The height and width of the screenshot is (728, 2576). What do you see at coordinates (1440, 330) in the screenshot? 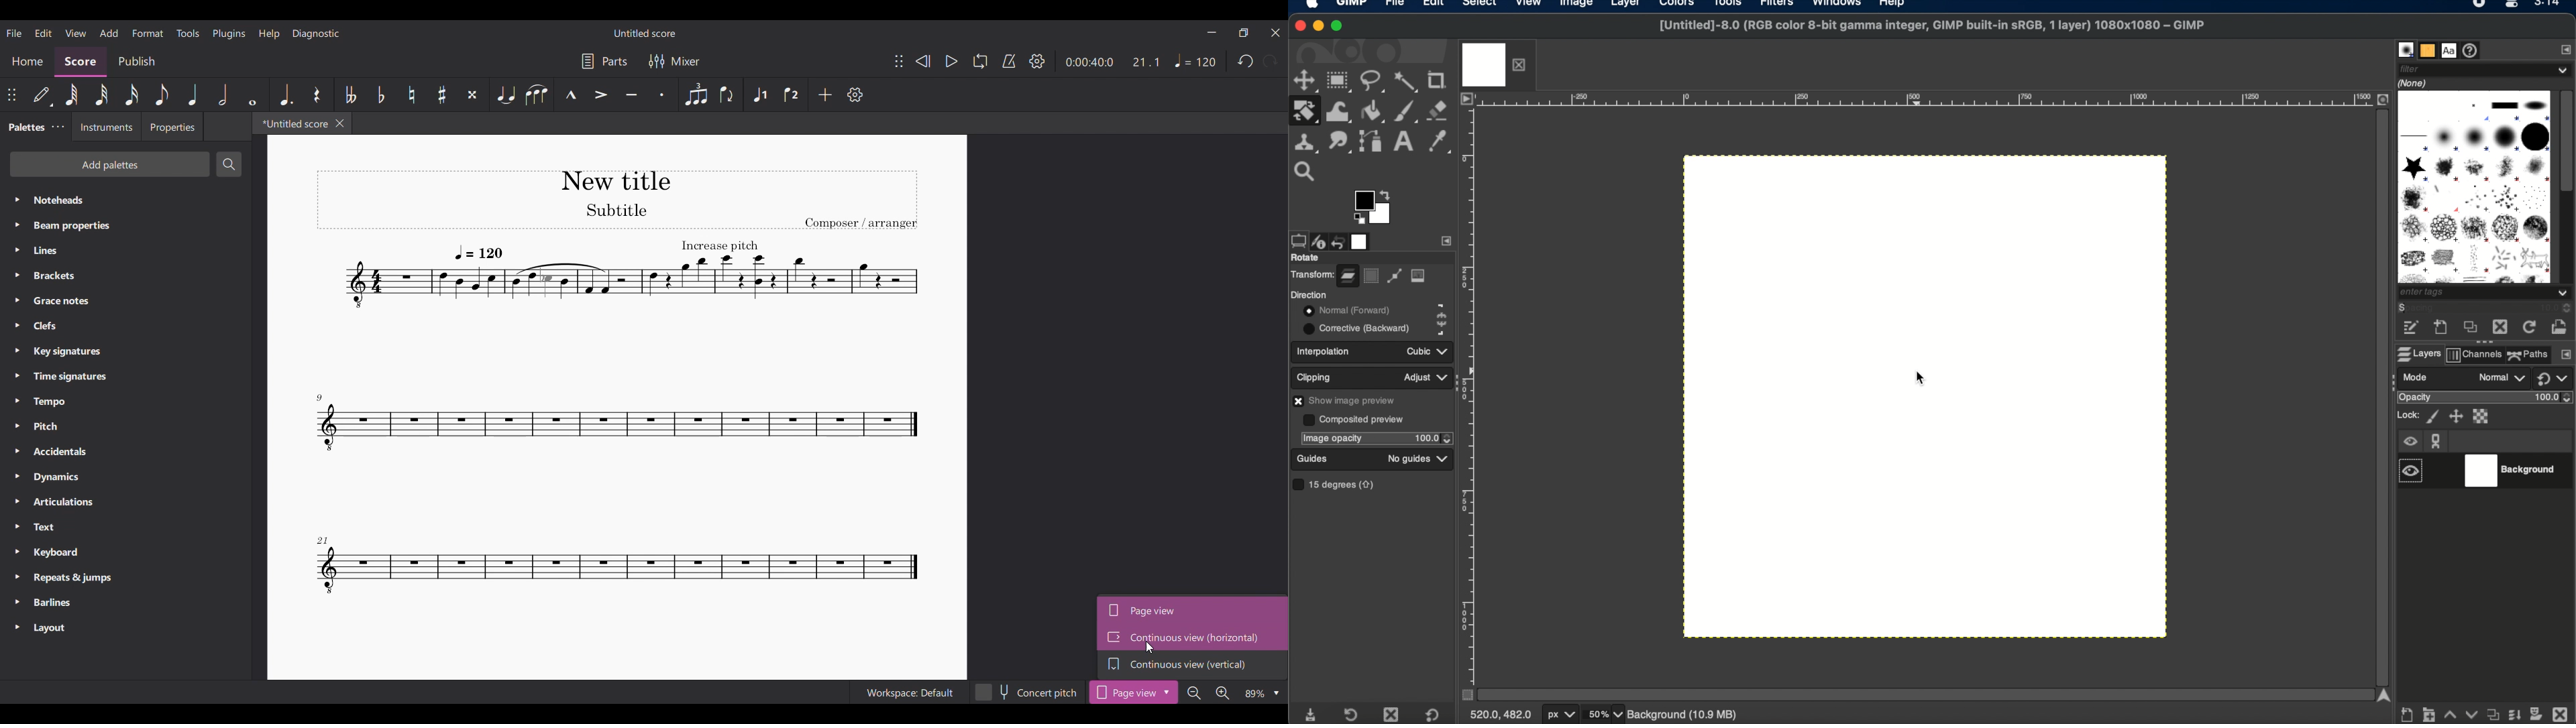
I see `corrective backward icon` at bounding box center [1440, 330].